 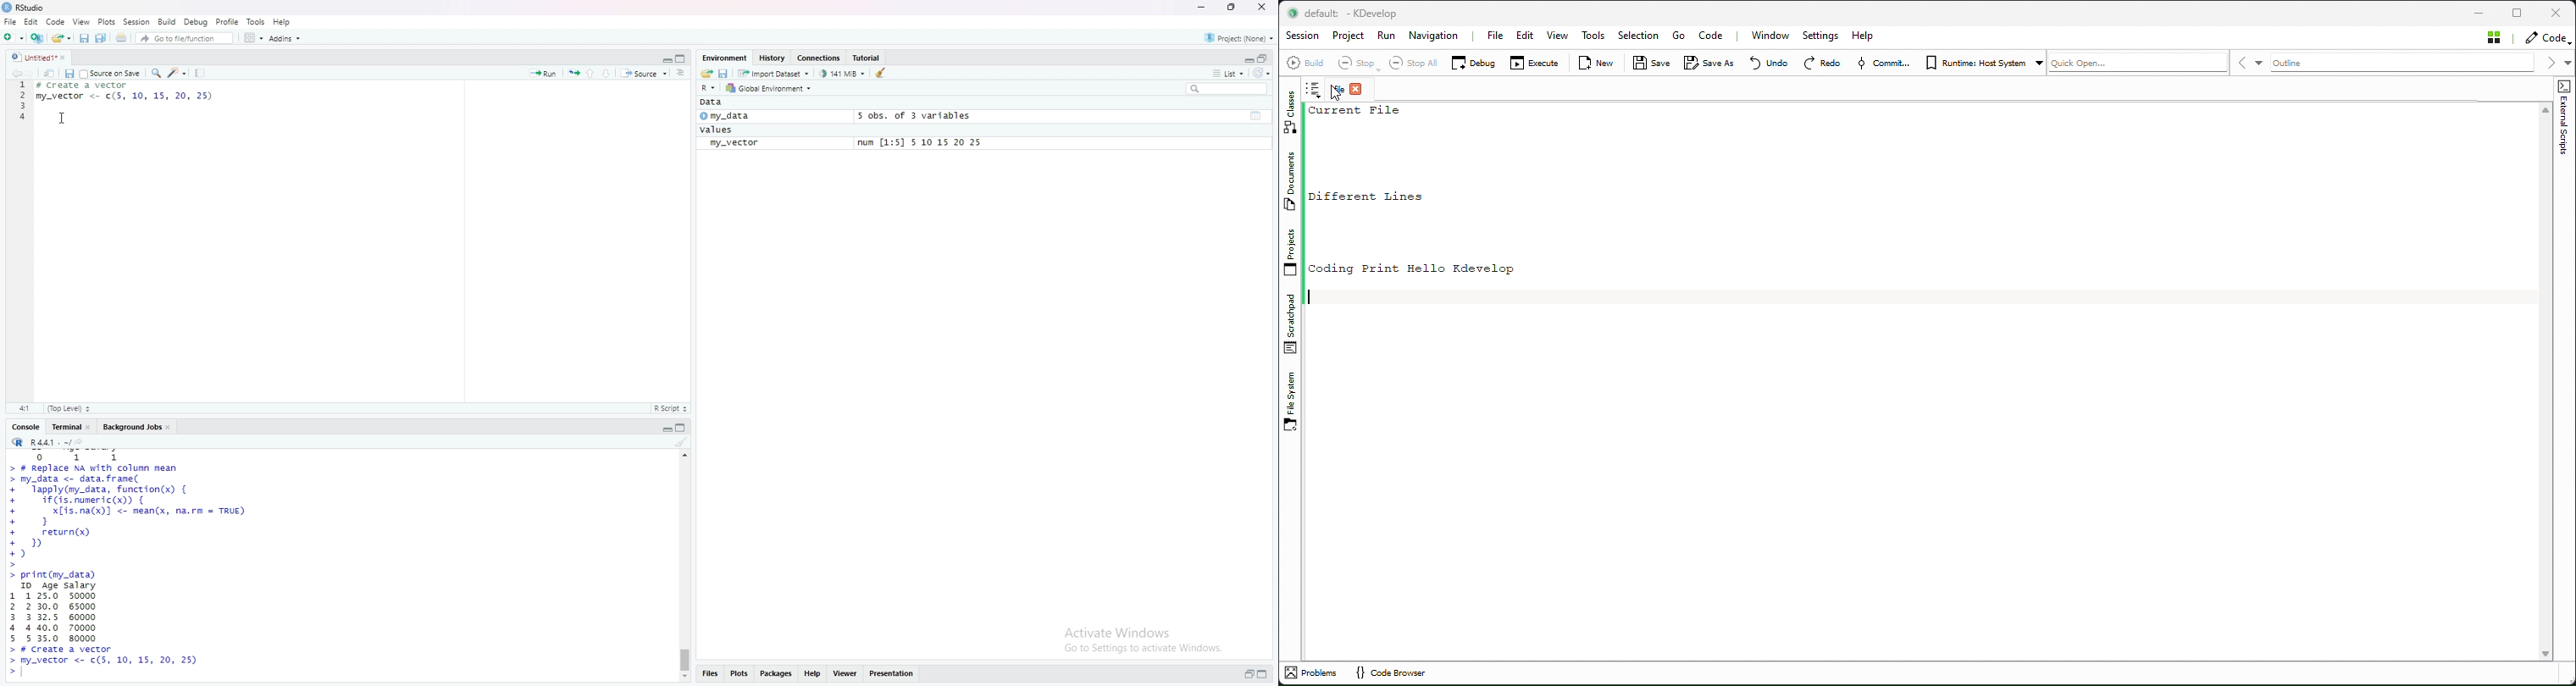 I want to click on values, so click(x=719, y=130).